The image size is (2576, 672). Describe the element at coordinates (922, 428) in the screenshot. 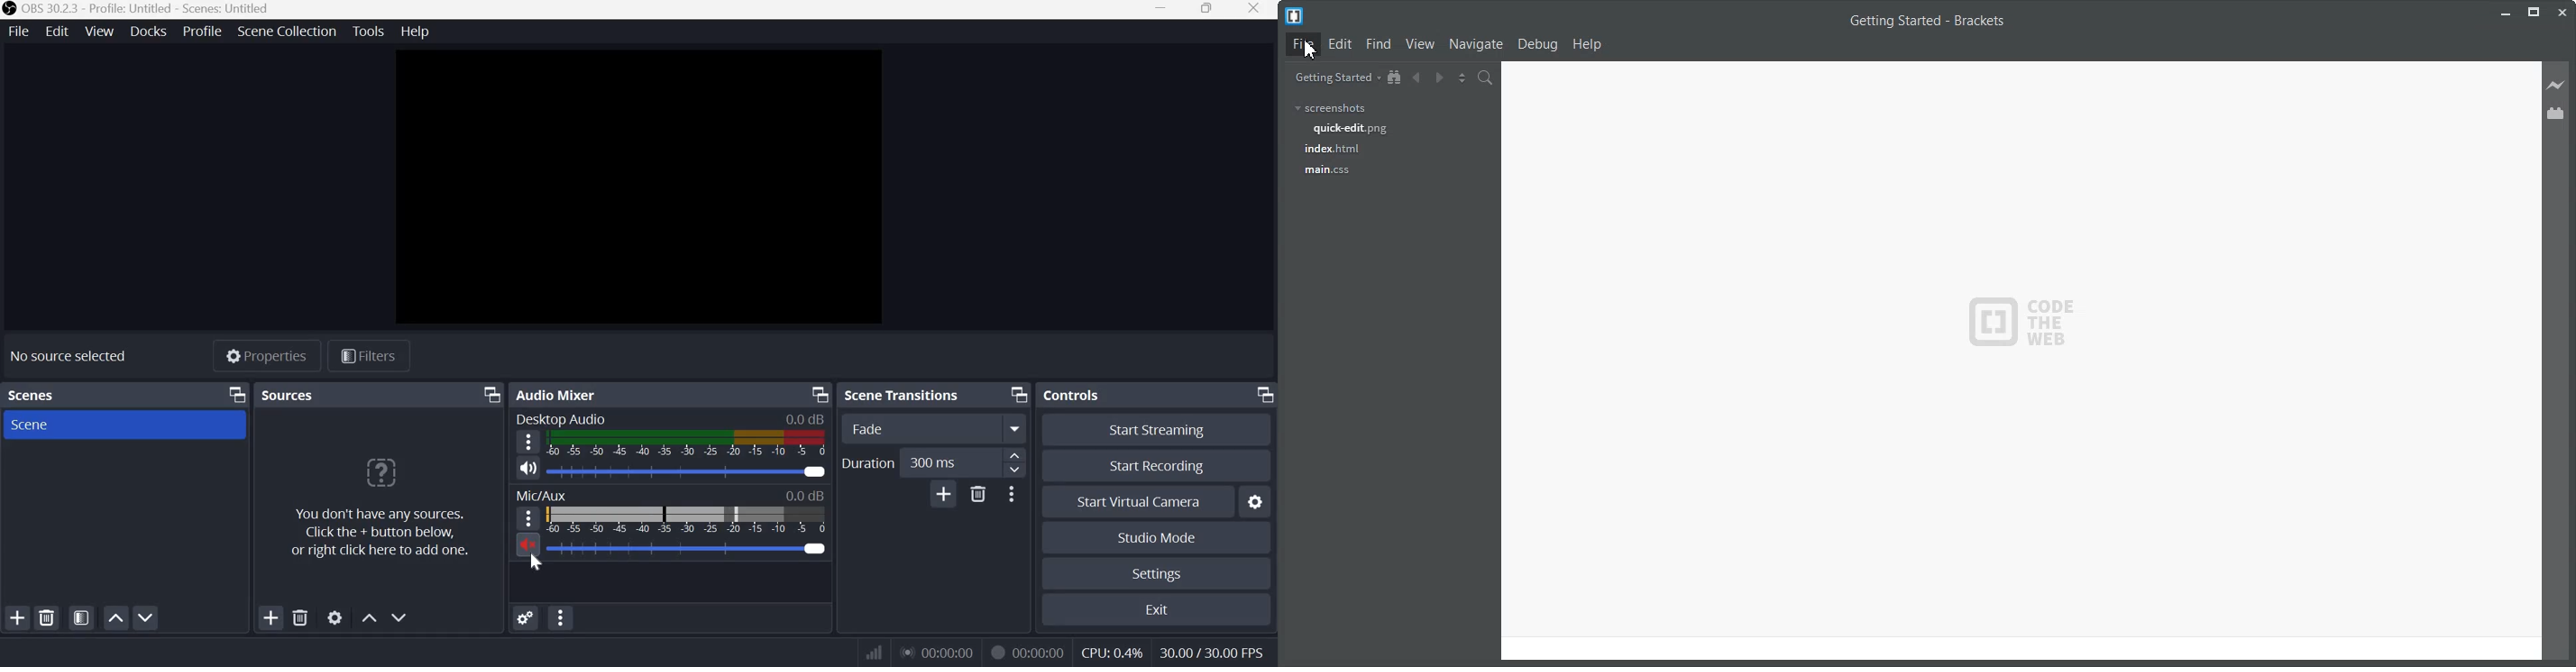

I see `Fade` at that location.